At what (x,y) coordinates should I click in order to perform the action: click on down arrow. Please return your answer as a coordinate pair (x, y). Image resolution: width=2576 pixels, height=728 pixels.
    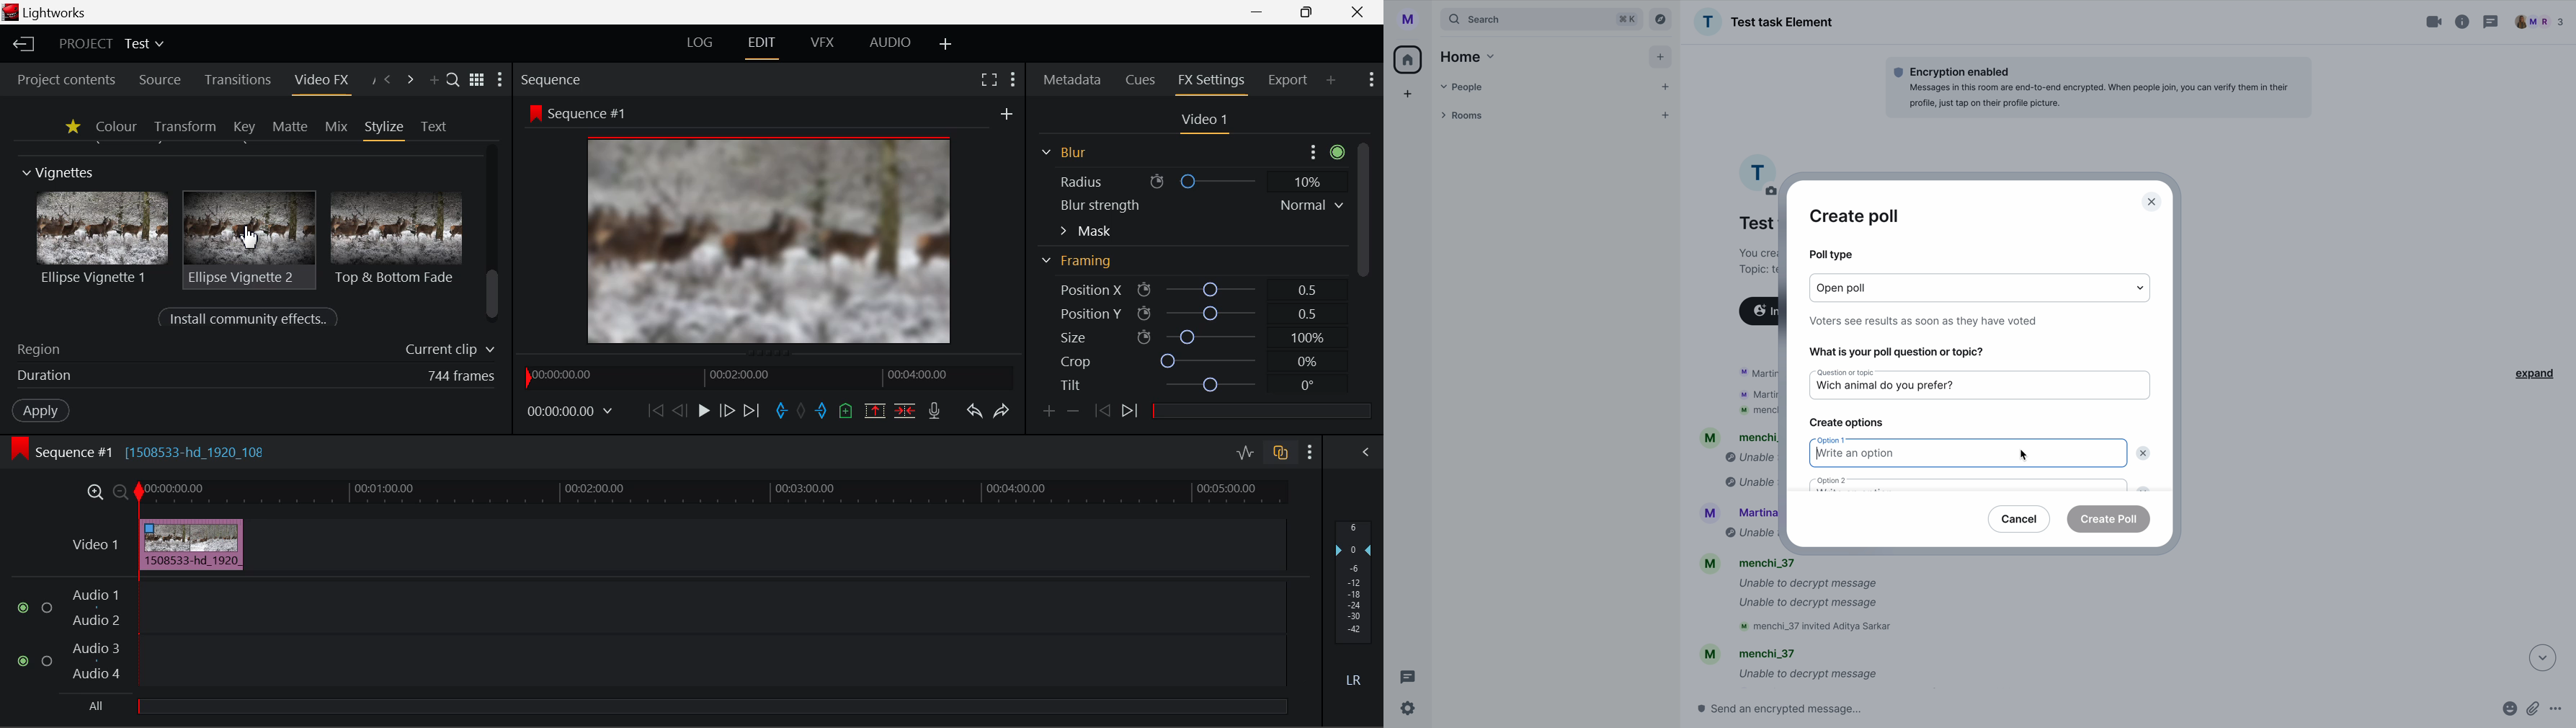
    Looking at the image, I should click on (2536, 657).